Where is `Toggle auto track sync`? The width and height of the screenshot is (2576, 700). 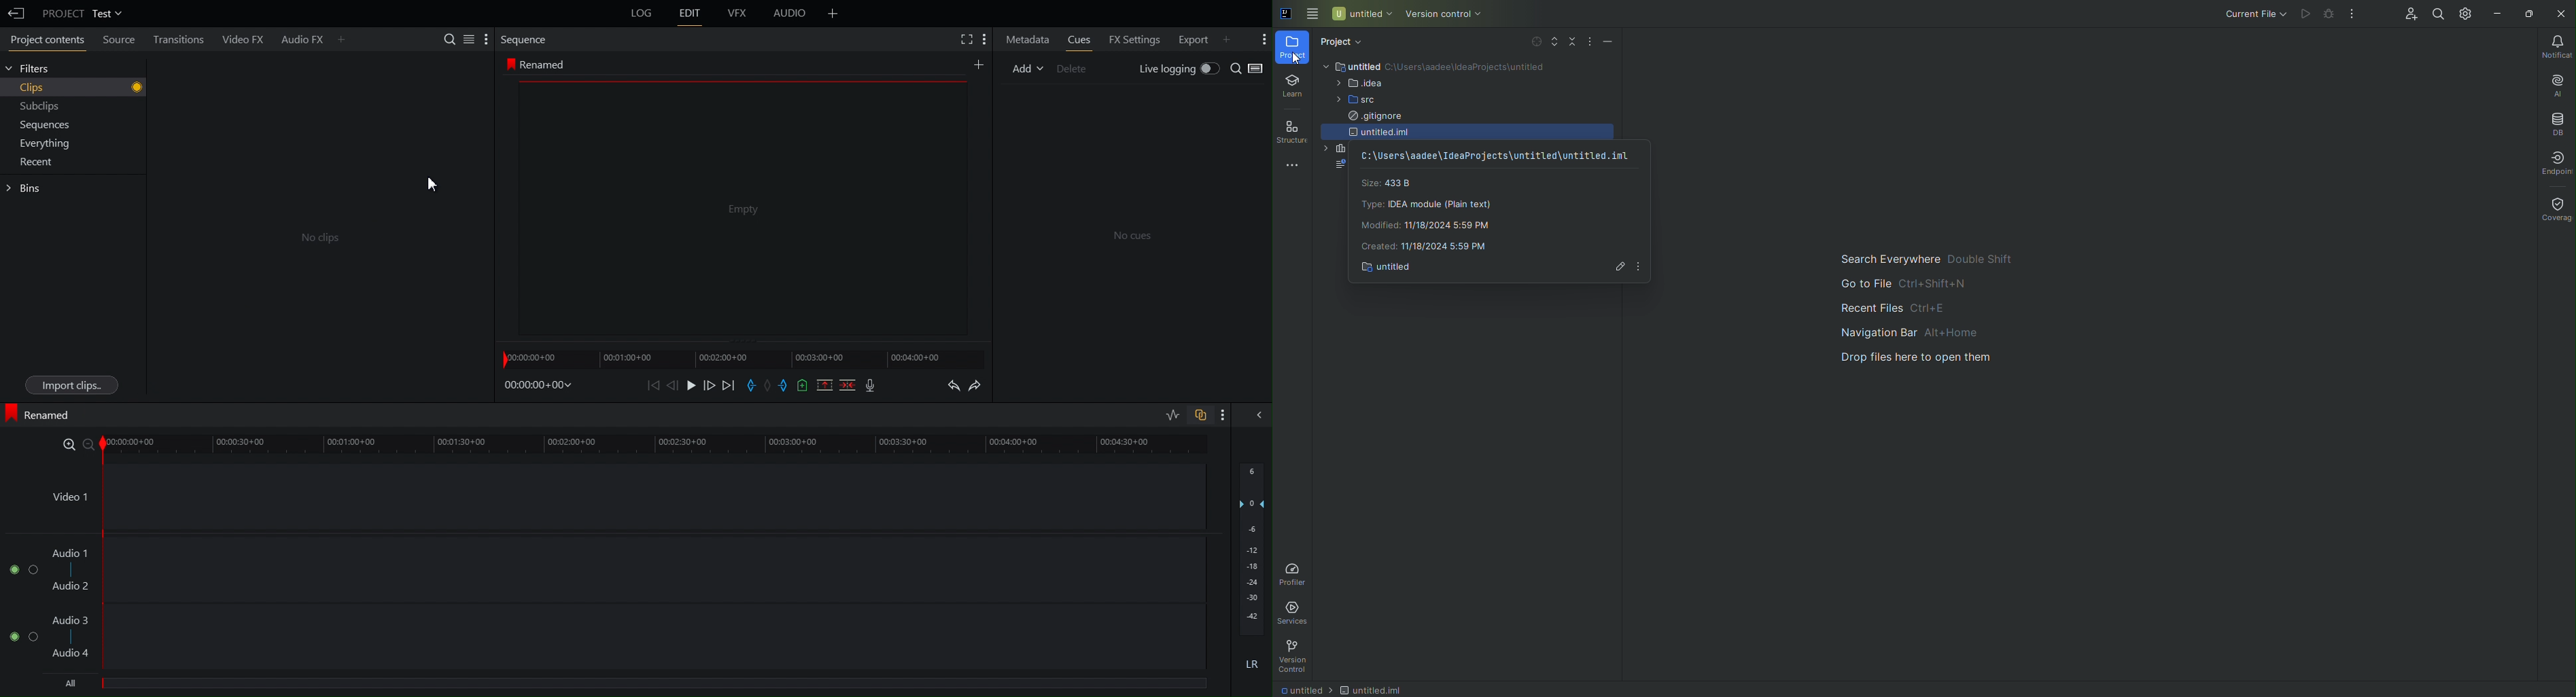 Toggle auto track sync is located at coordinates (1199, 414).